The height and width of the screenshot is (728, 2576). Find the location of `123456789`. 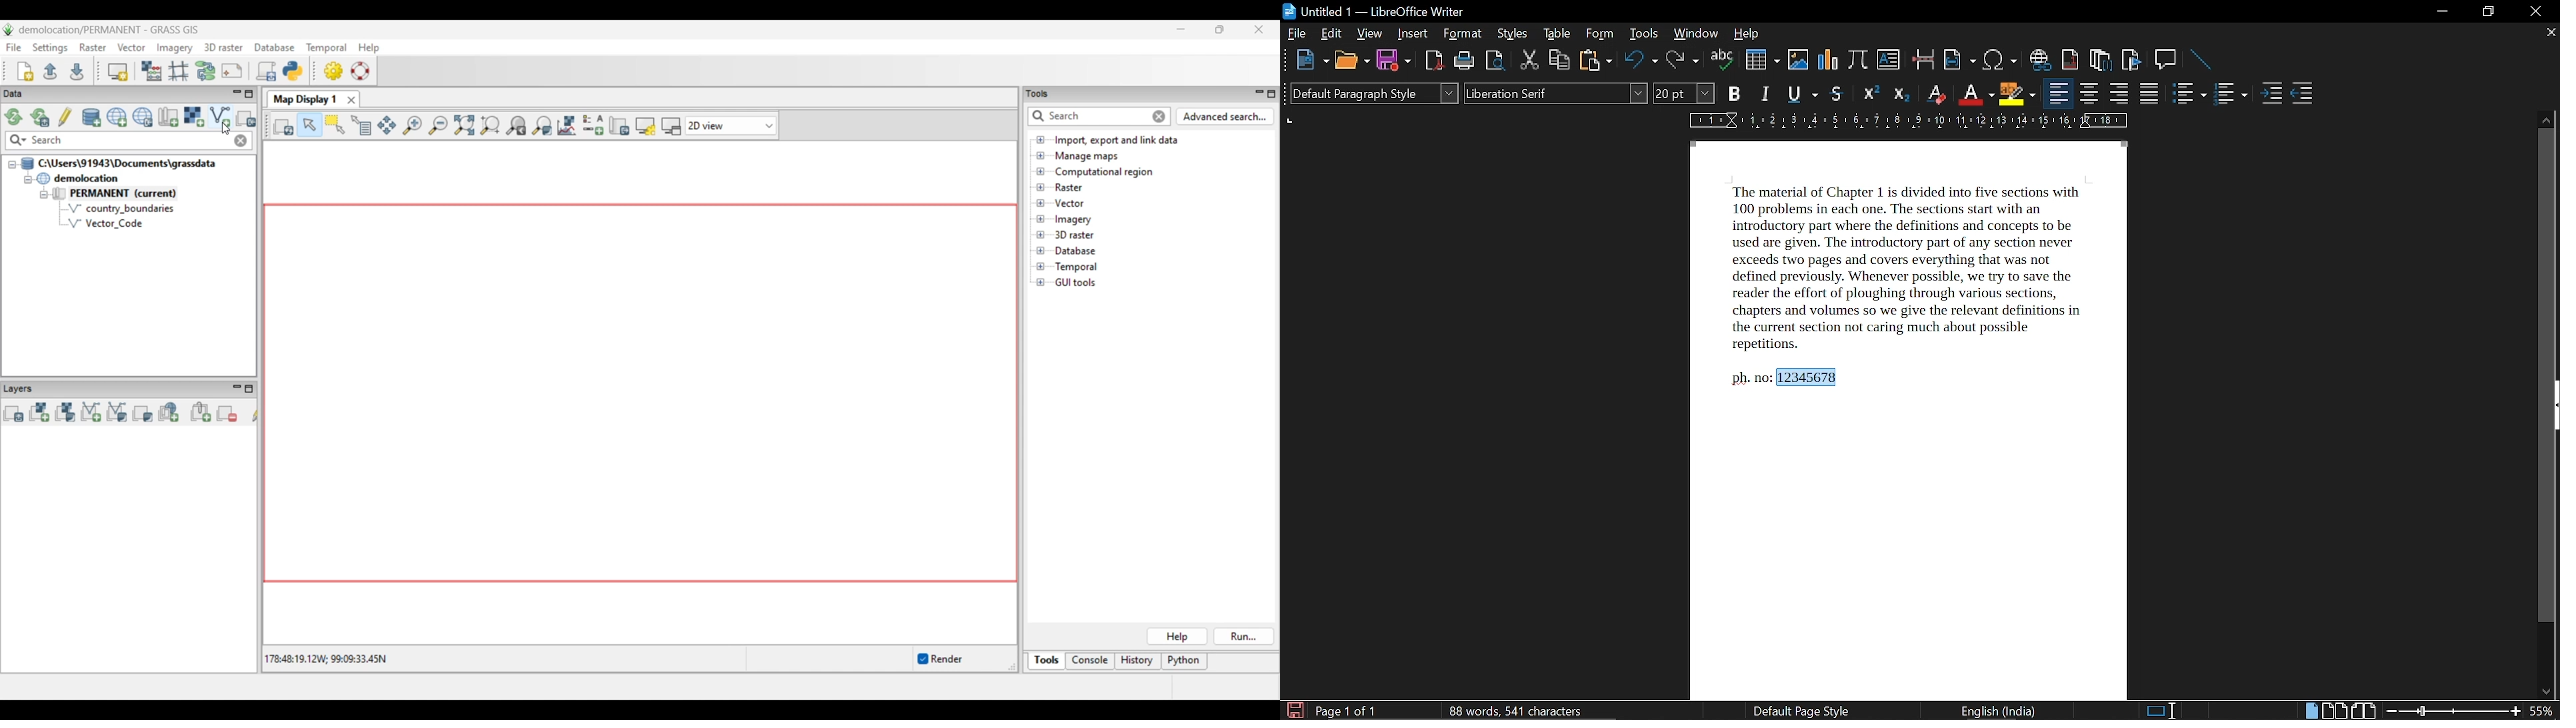

123456789 is located at coordinates (1809, 377).